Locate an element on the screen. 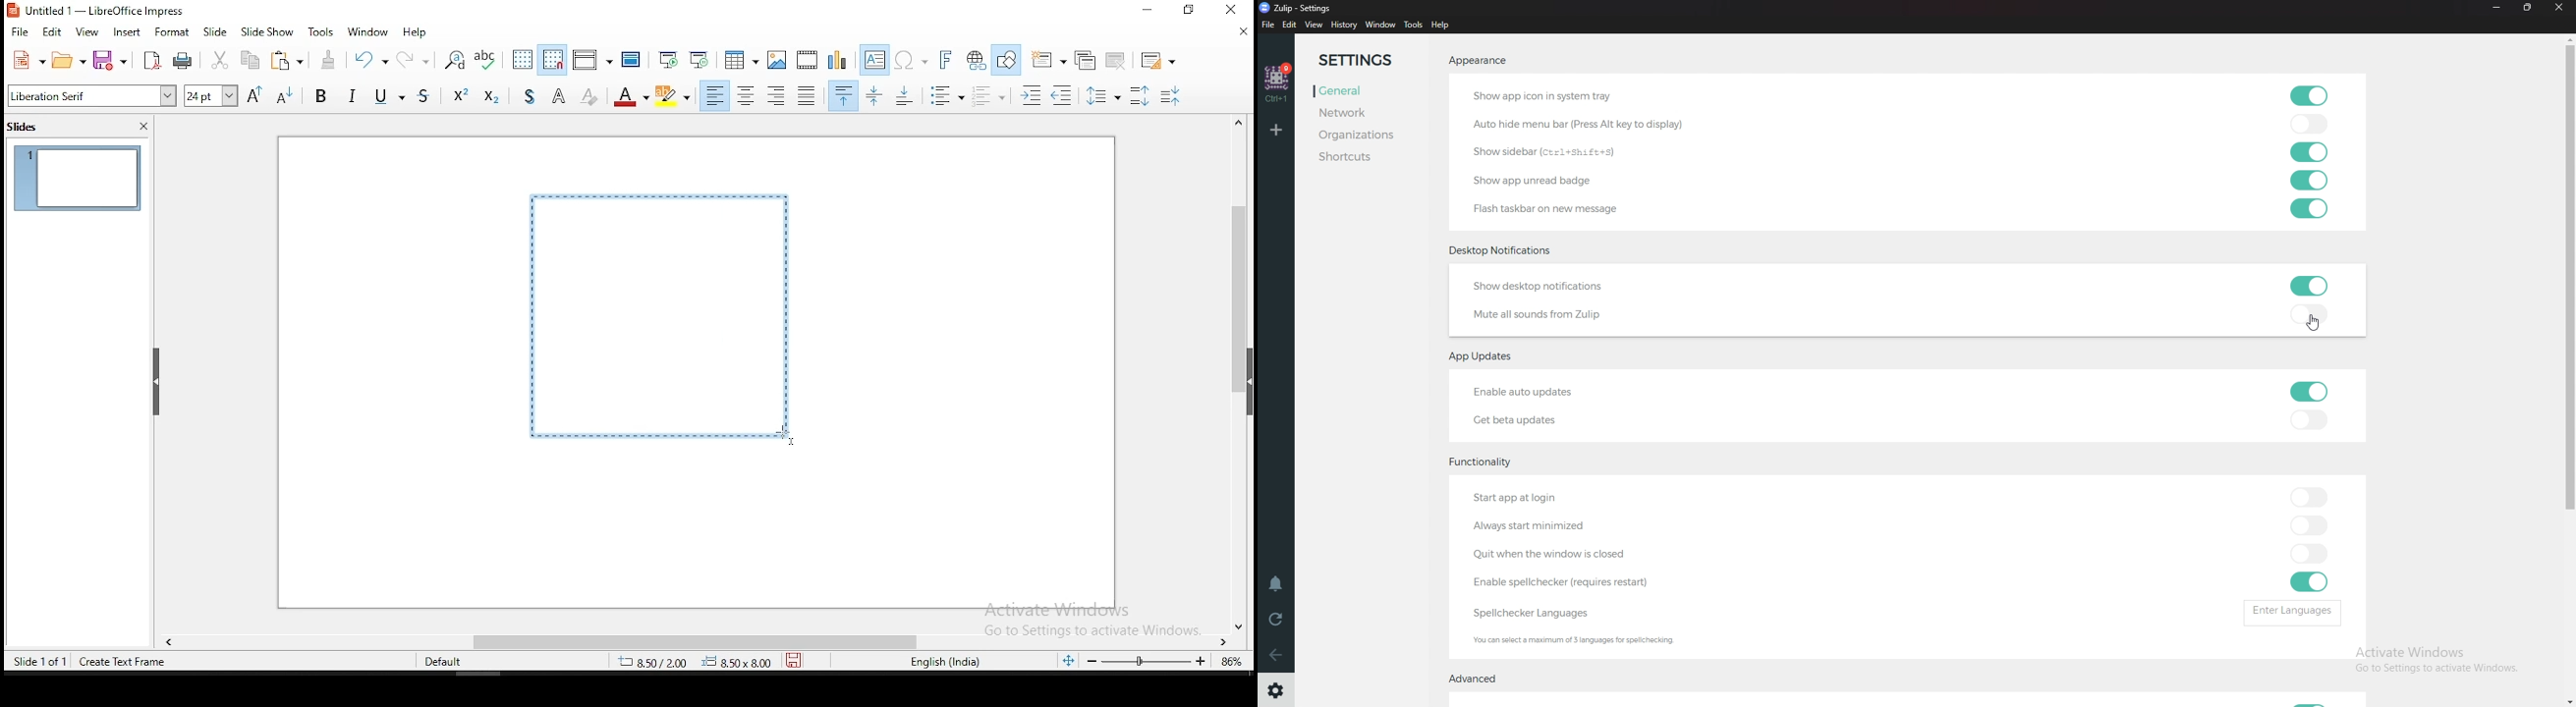  History is located at coordinates (1343, 24).